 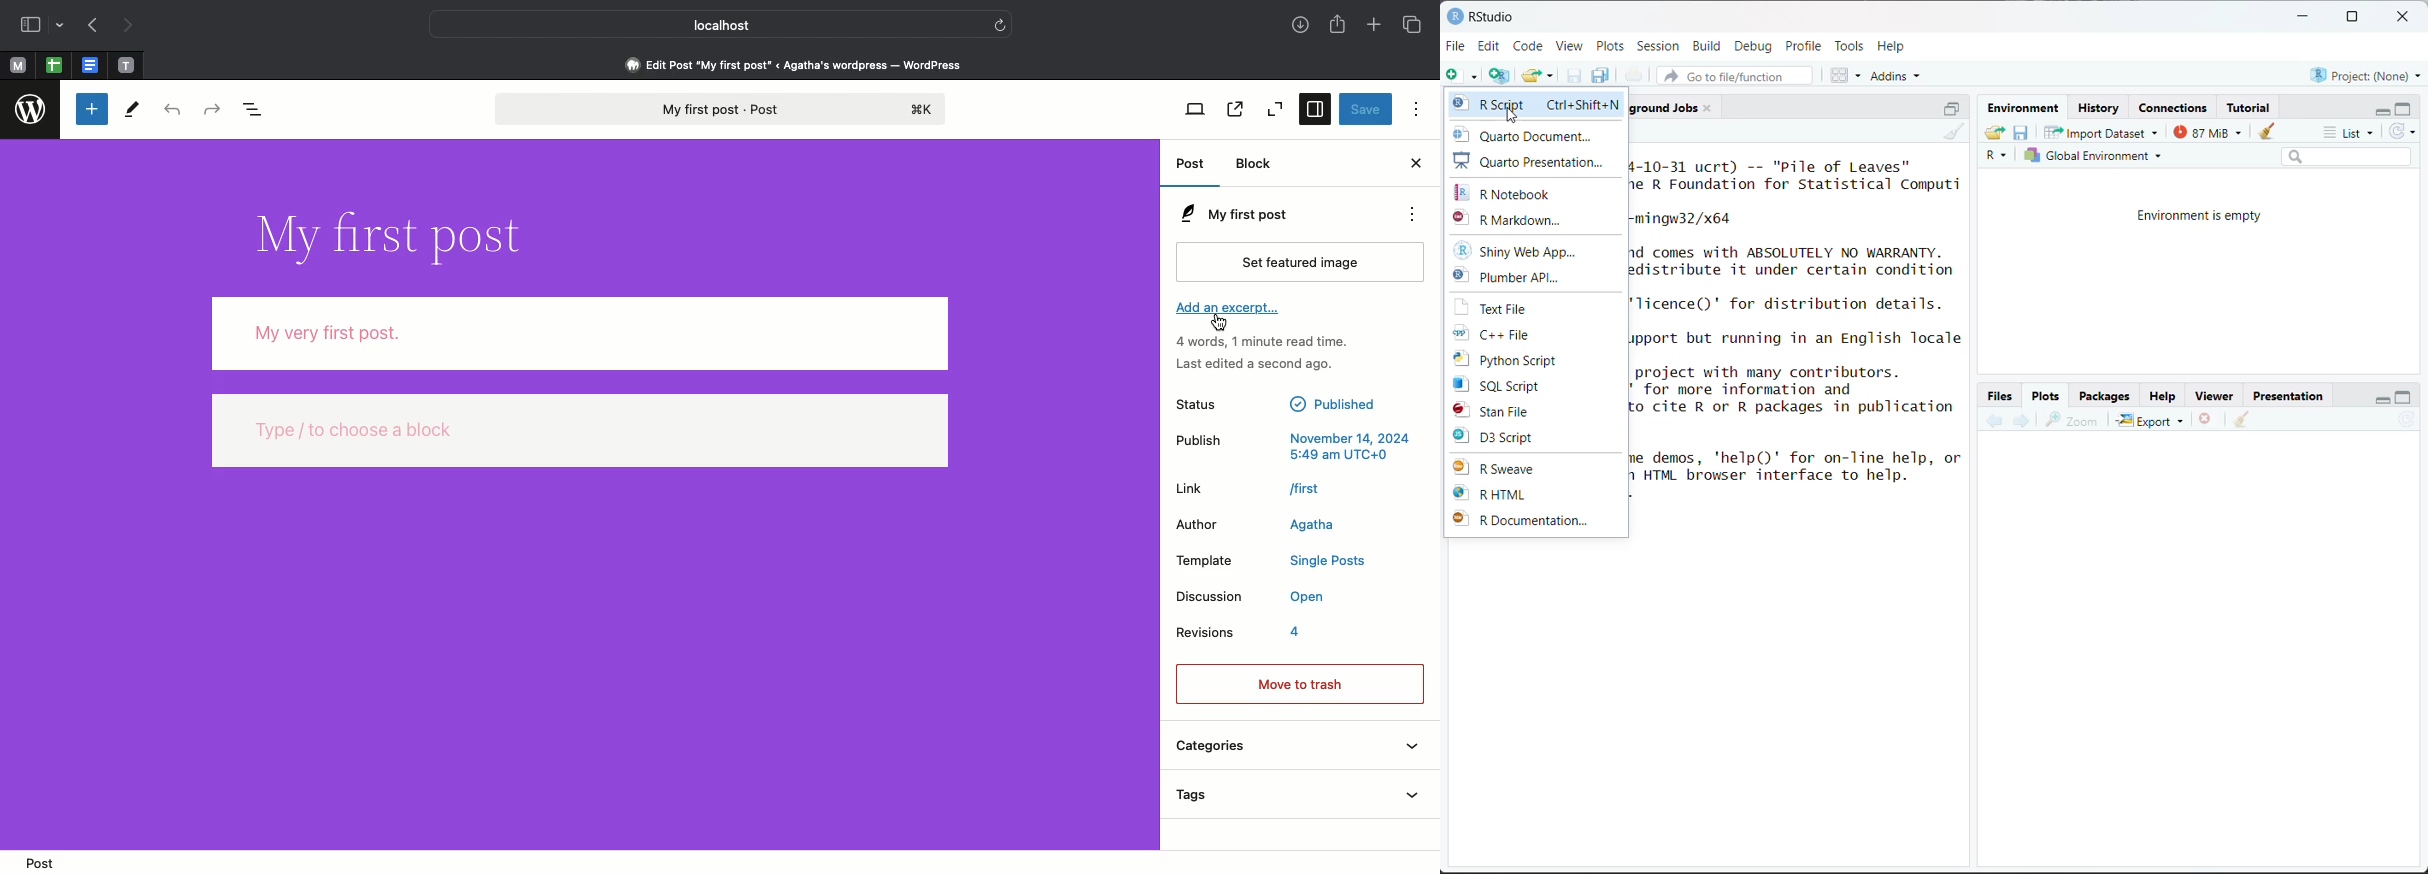 What do you see at coordinates (2206, 422) in the screenshot?
I see `remove the current plot` at bounding box center [2206, 422].